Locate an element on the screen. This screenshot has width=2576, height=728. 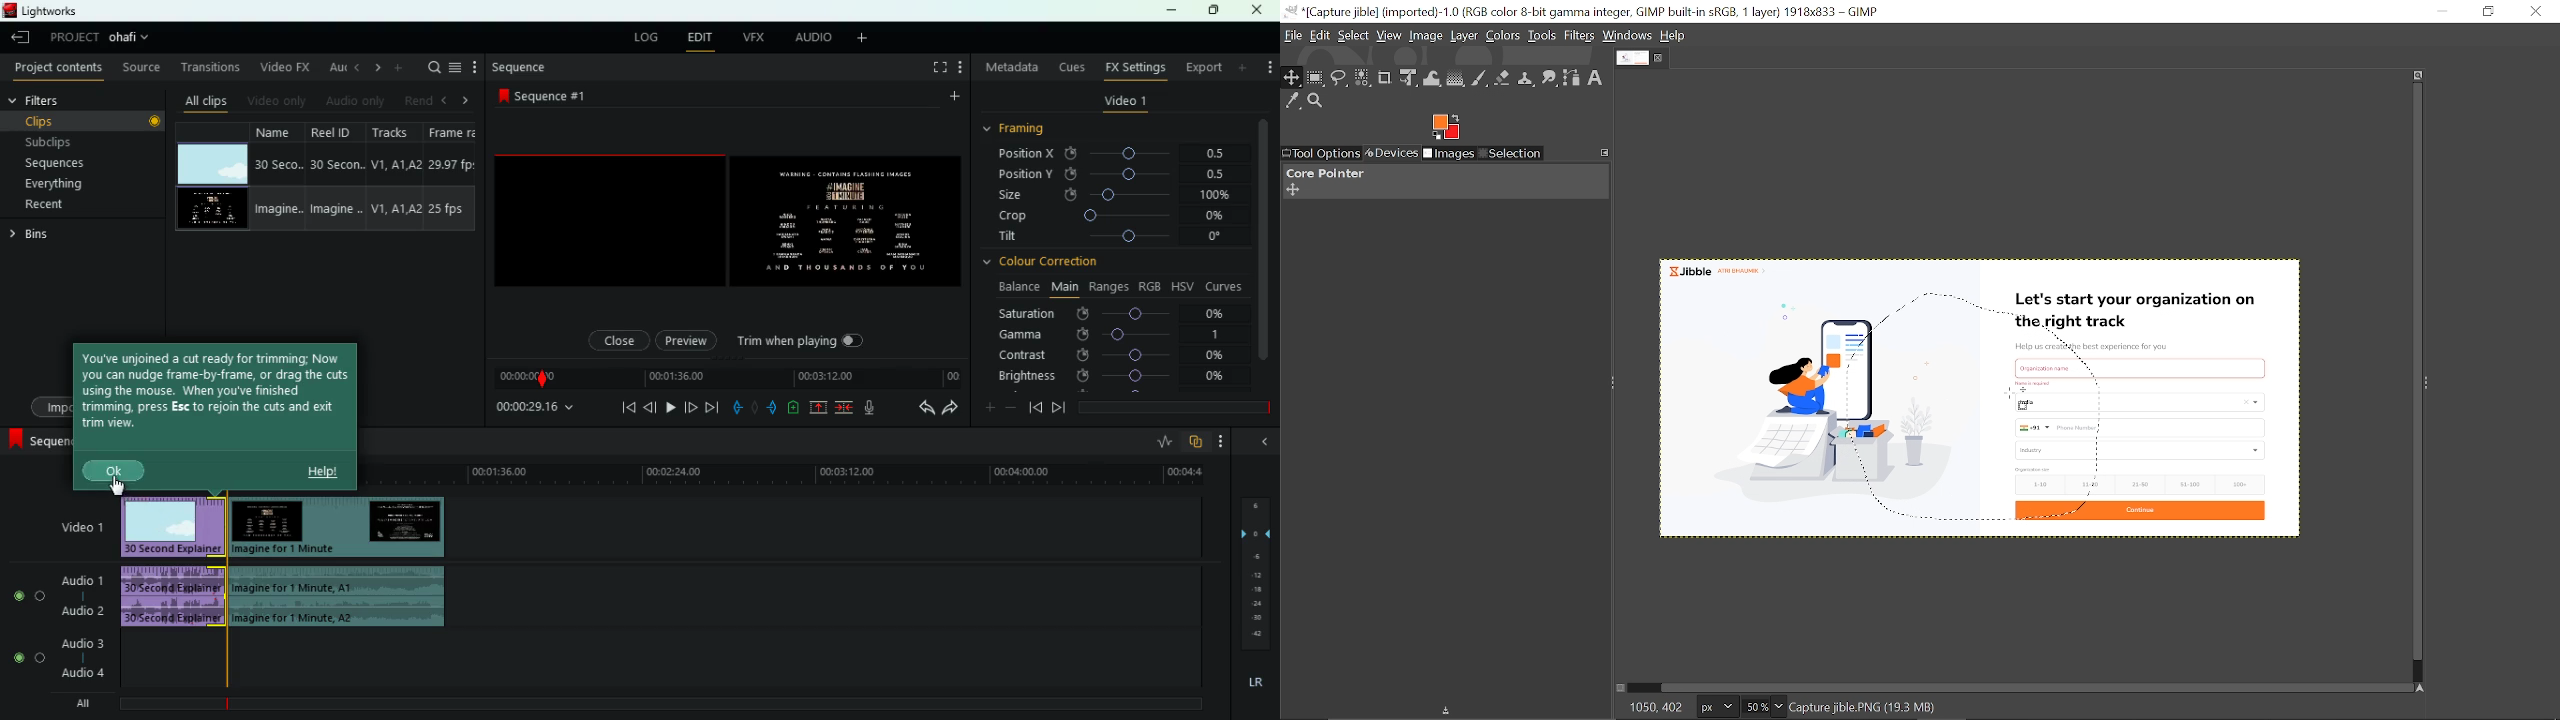
Tools is located at coordinates (1542, 35).